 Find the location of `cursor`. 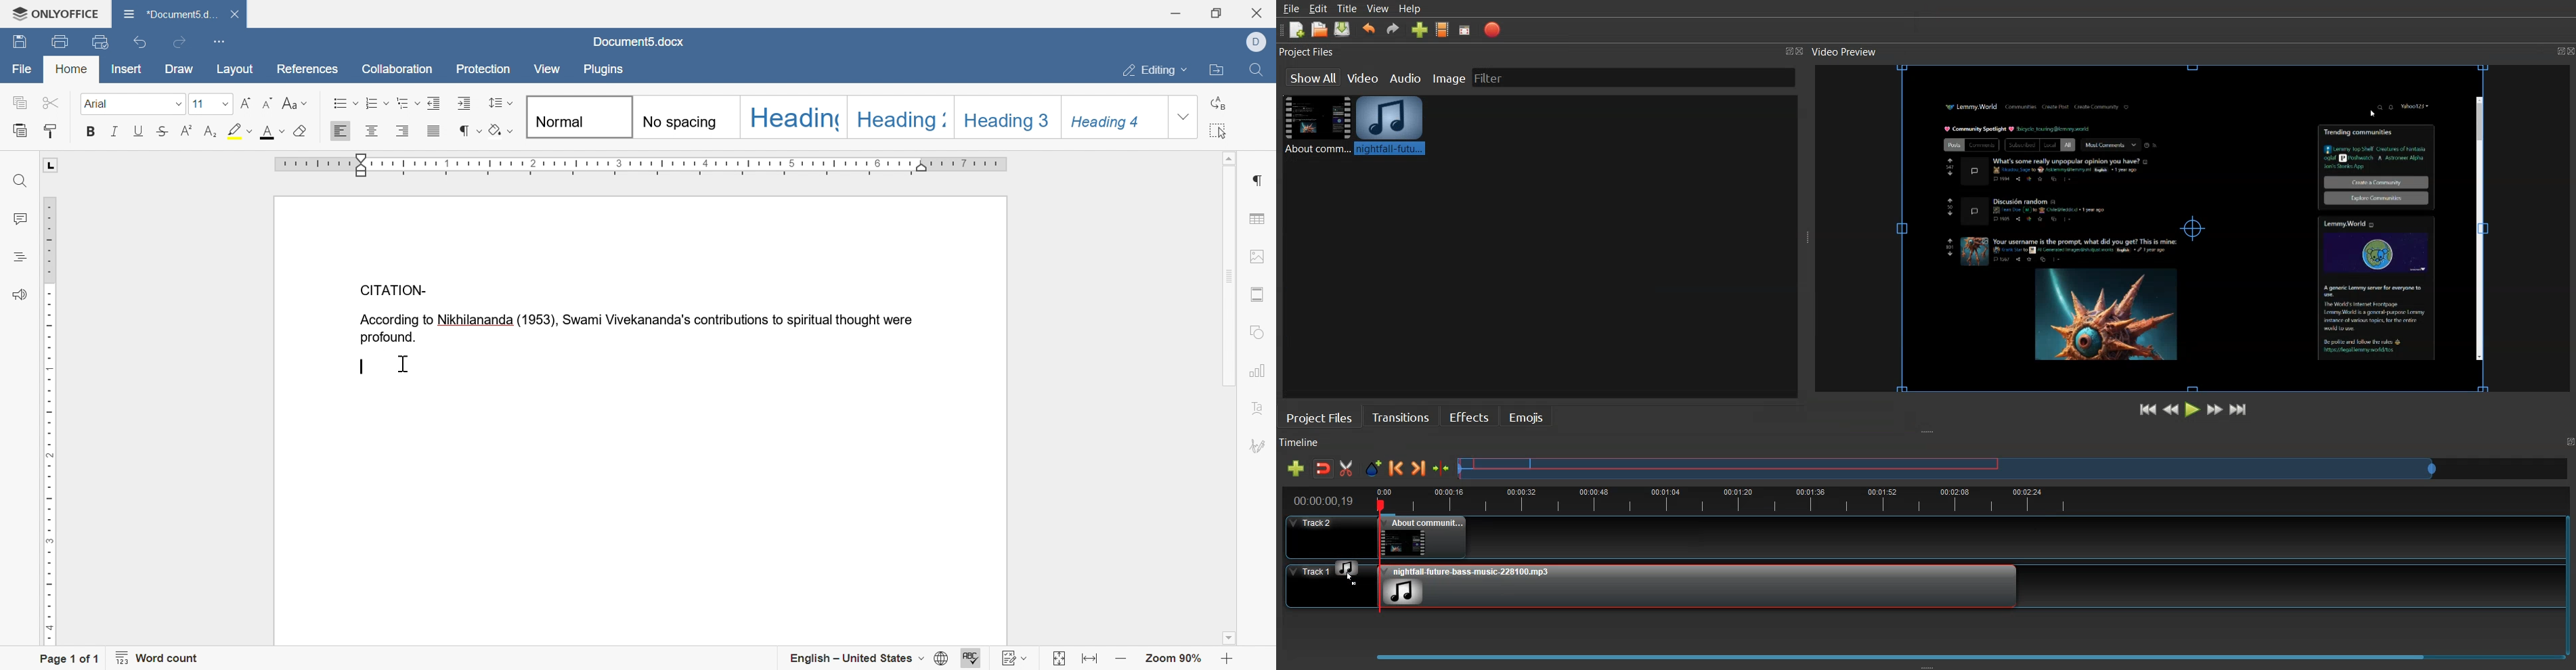

cursor is located at coordinates (406, 364).